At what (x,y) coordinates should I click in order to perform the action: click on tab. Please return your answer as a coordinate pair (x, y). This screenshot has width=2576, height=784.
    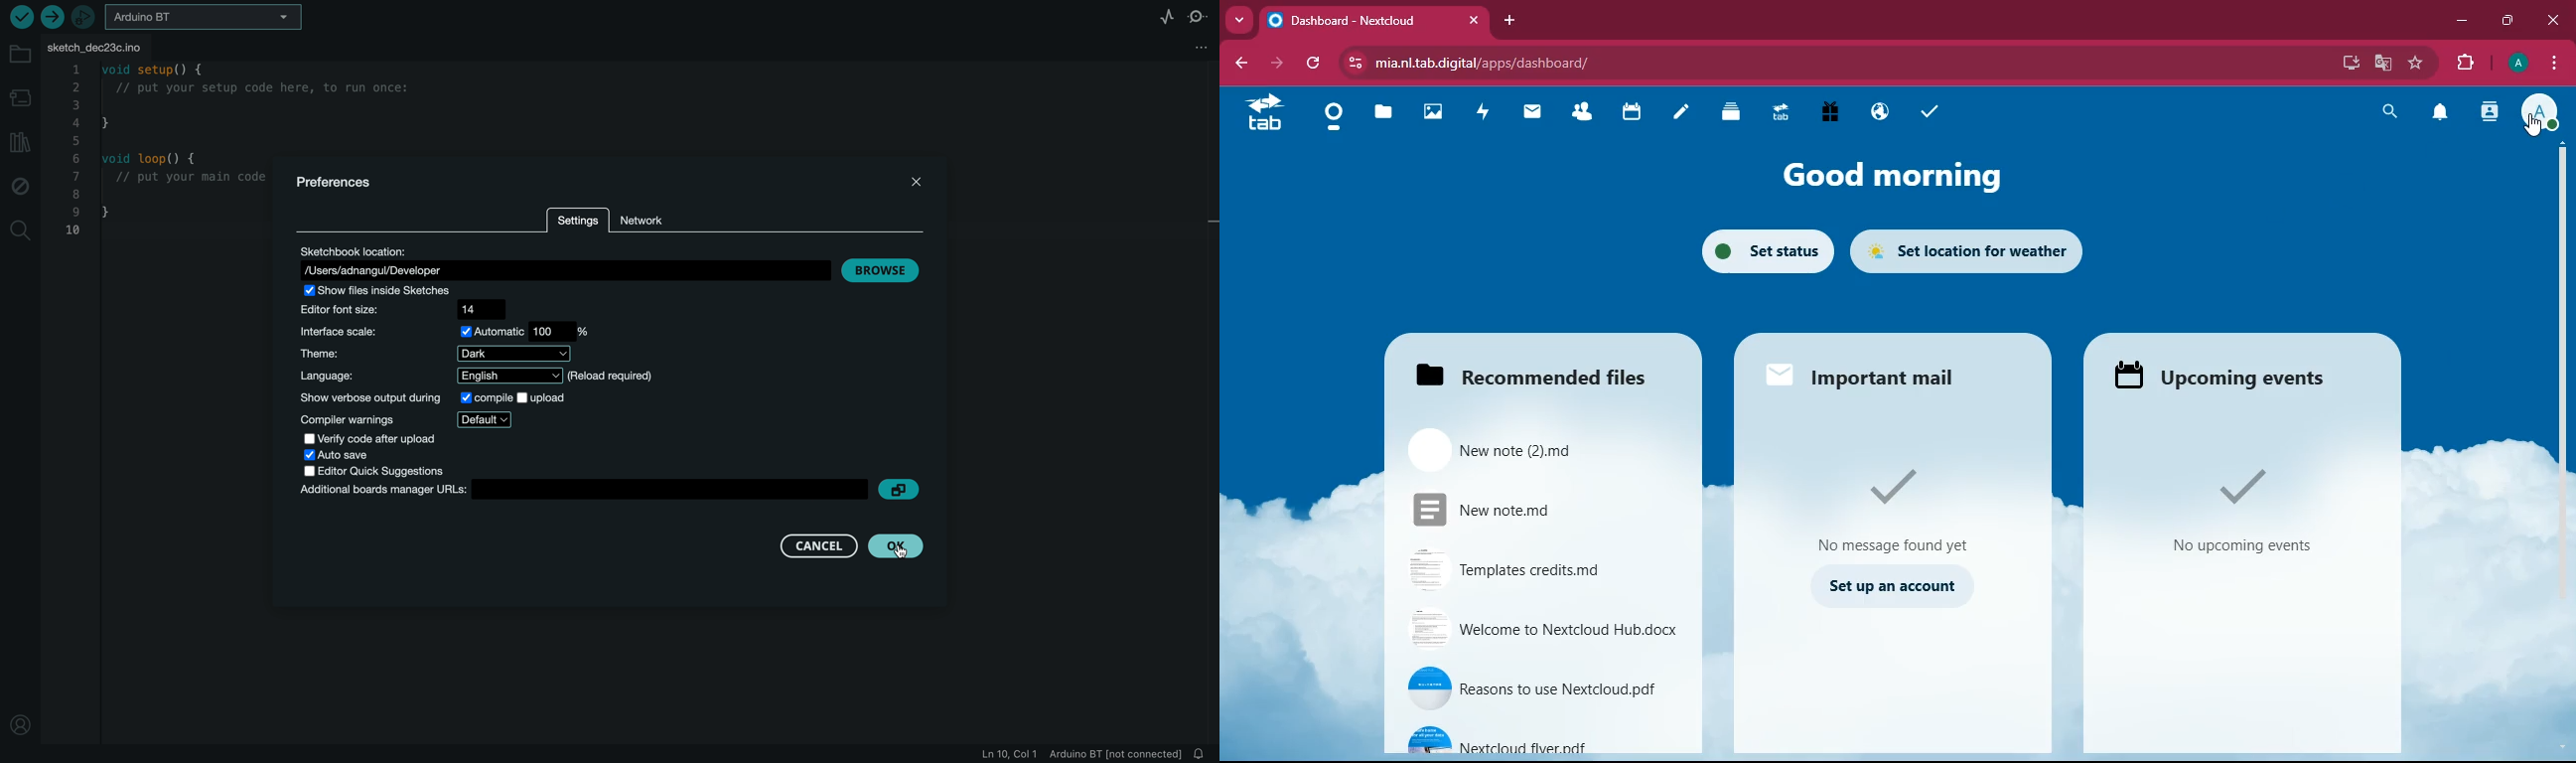
    Looking at the image, I should click on (1269, 115).